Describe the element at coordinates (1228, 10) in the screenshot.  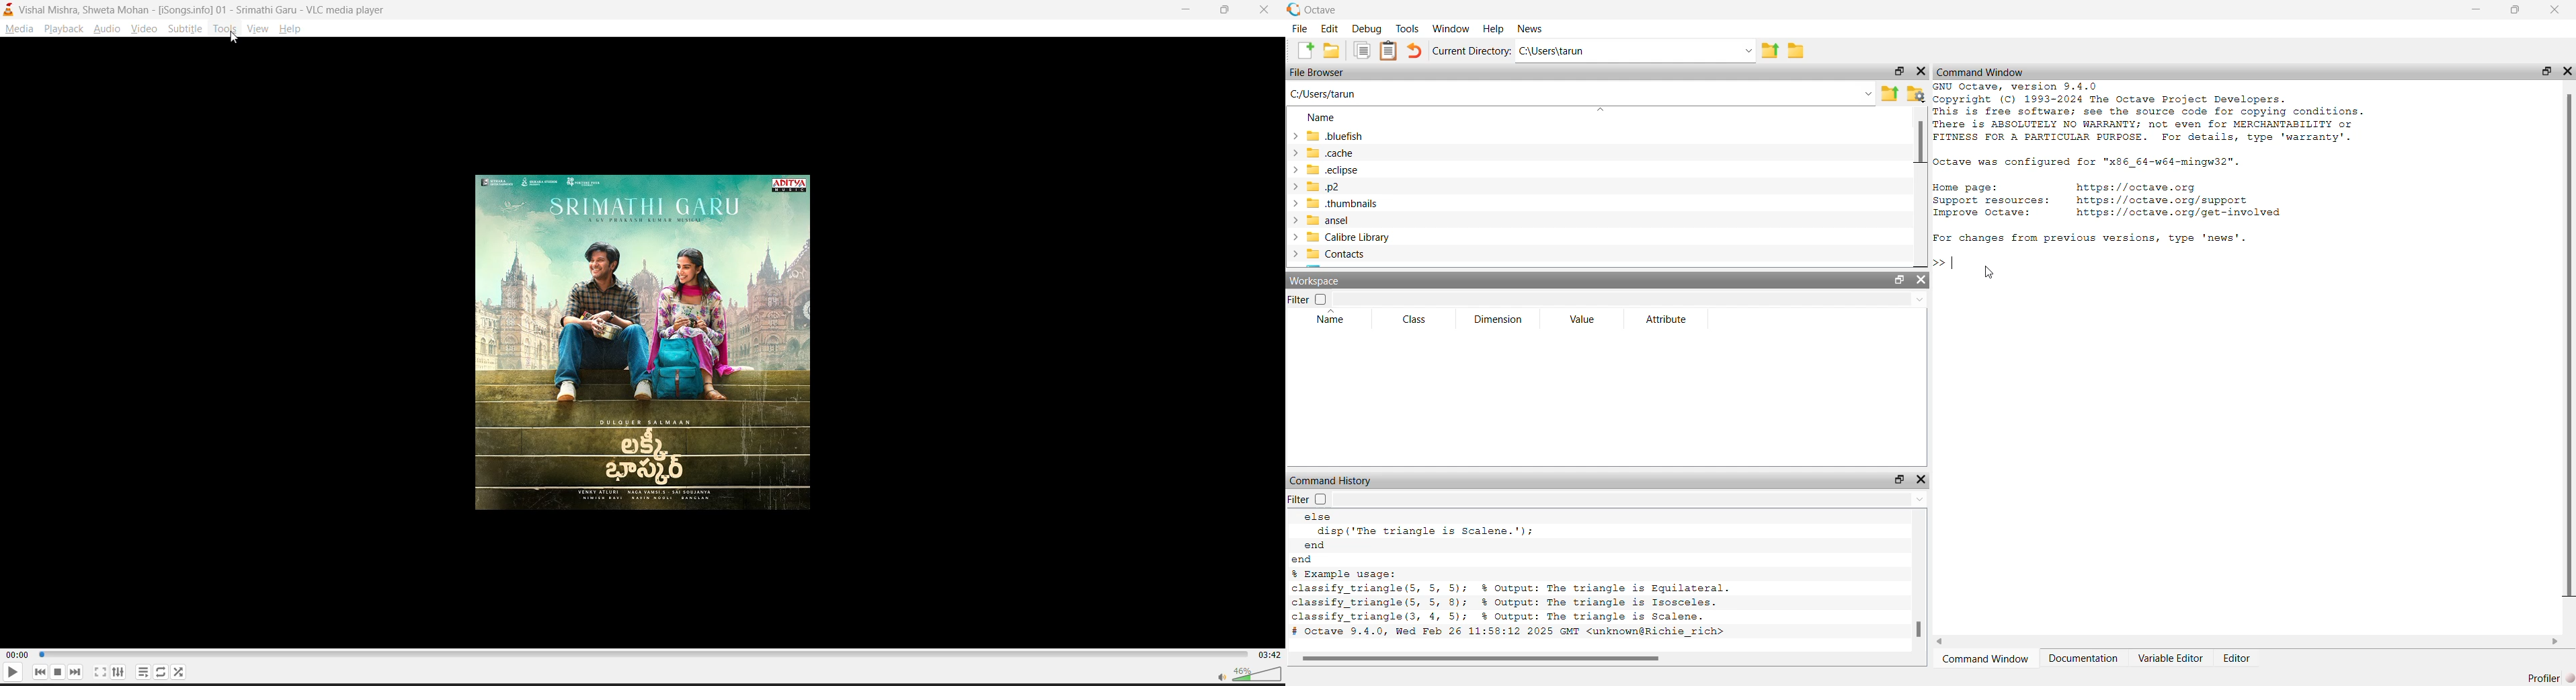
I see `maximize` at that location.